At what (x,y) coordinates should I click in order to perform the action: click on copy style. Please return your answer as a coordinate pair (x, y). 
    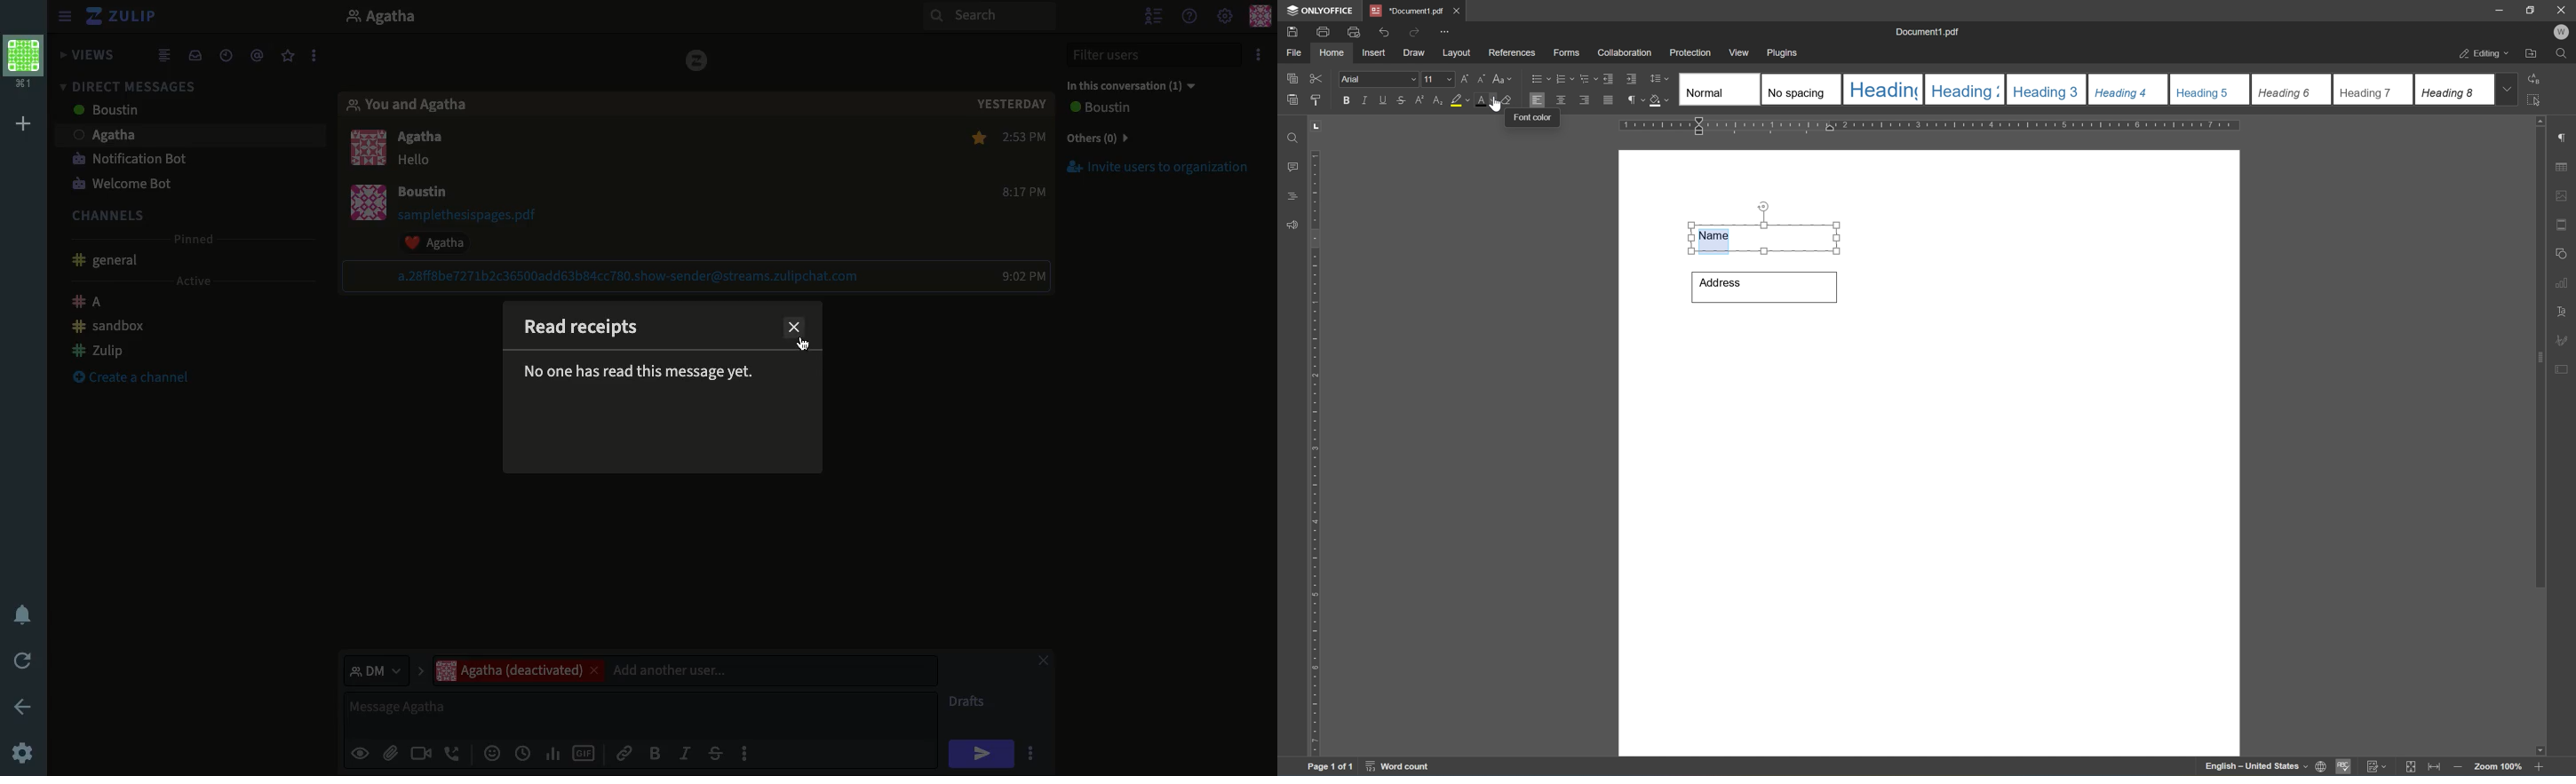
    Looking at the image, I should click on (1316, 100).